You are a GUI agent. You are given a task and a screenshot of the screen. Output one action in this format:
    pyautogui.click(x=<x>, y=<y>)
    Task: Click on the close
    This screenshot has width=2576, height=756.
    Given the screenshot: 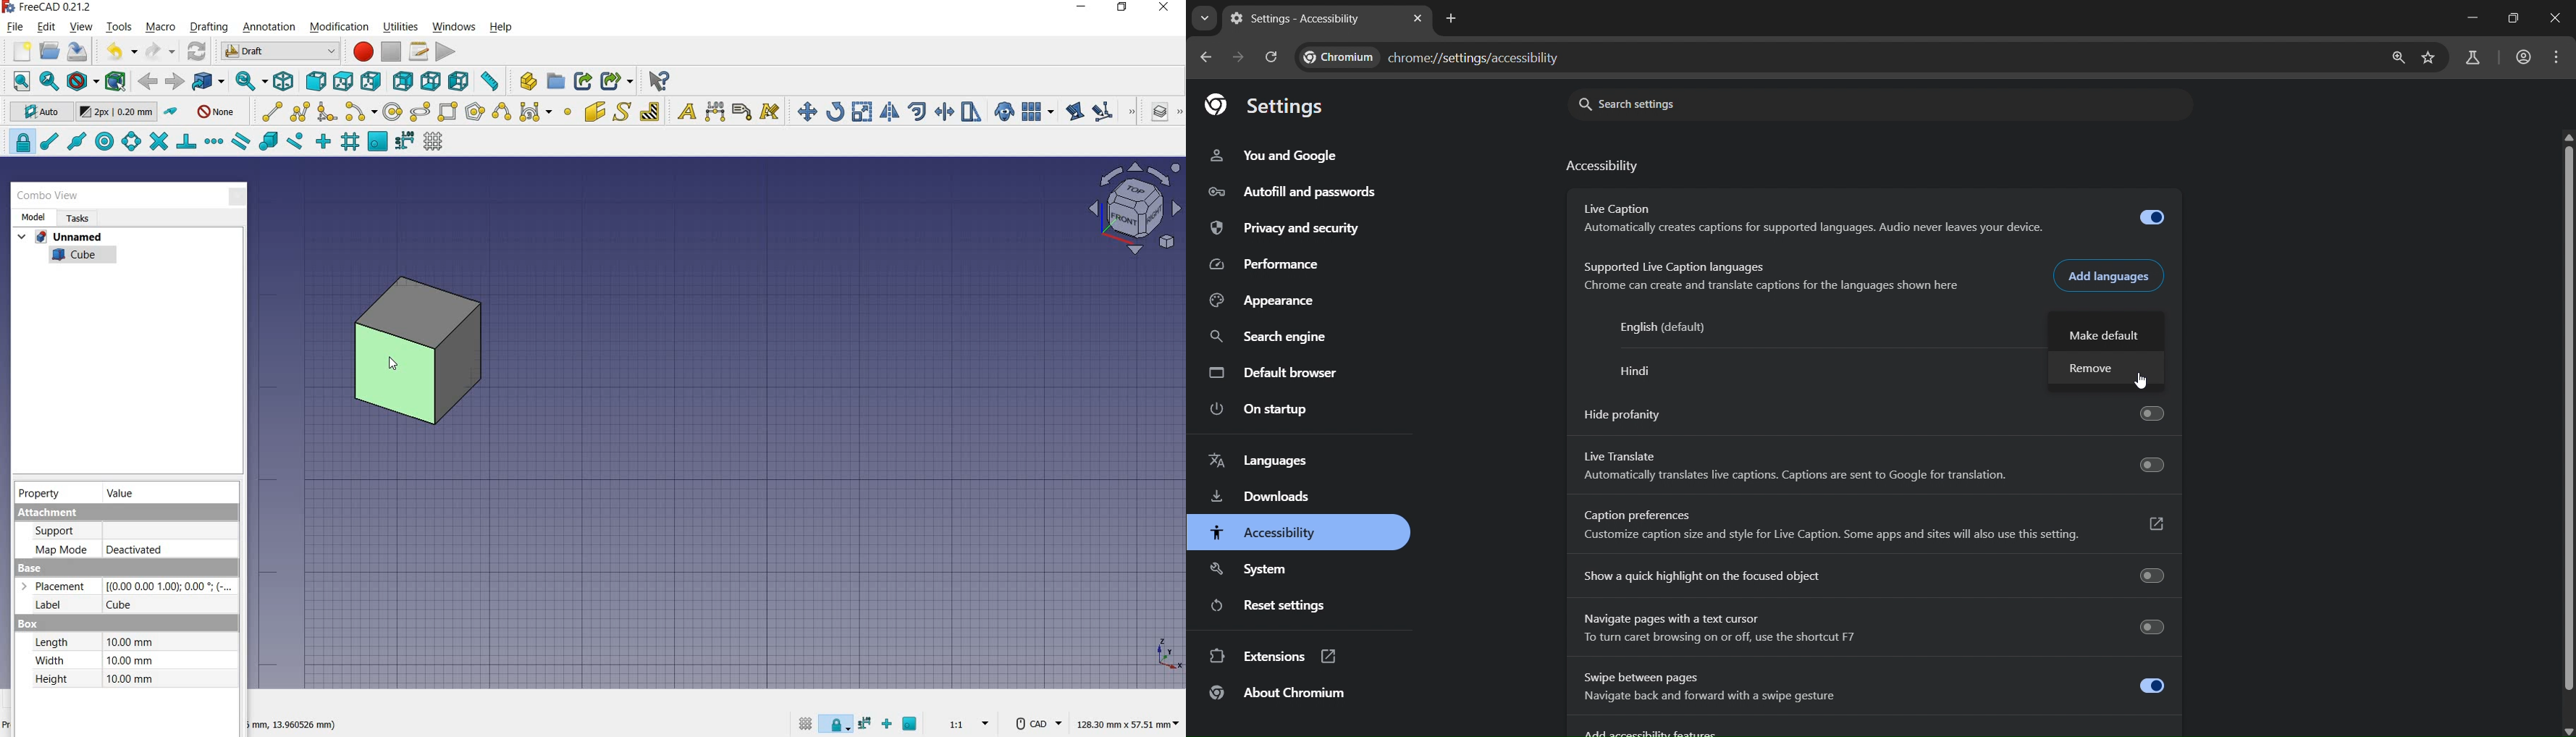 What is the action you would take?
    pyautogui.click(x=2557, y=20)
    